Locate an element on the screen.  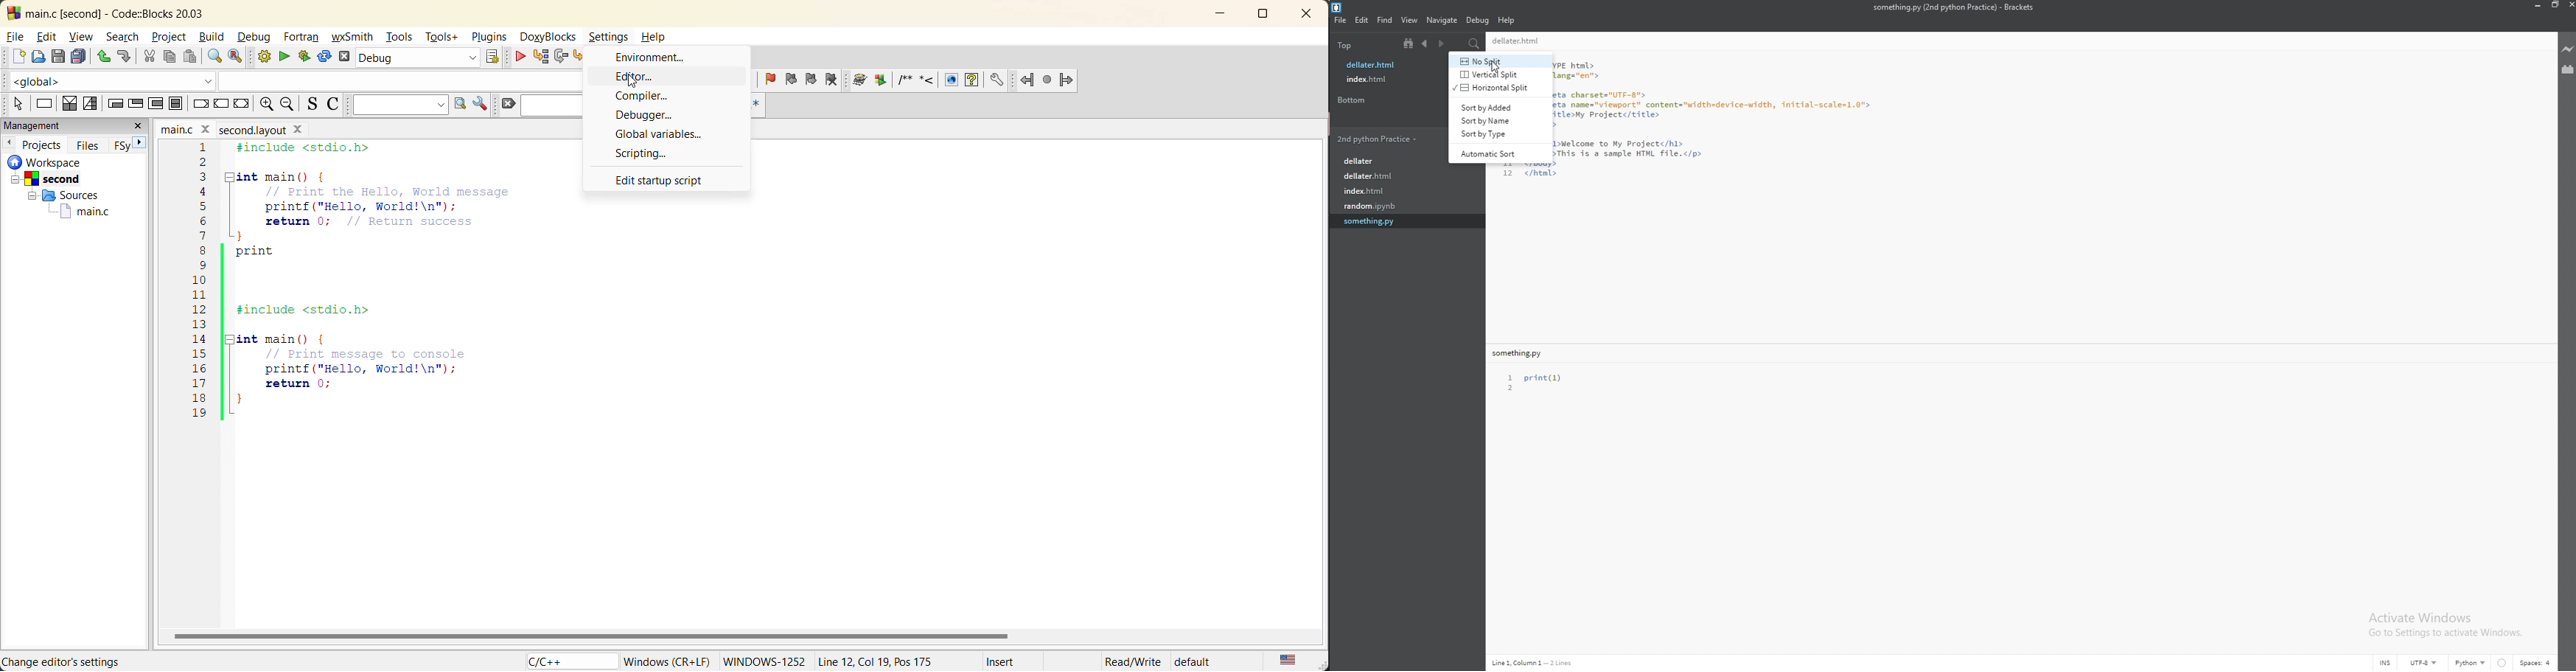
select is located at coordinates (18, 103).